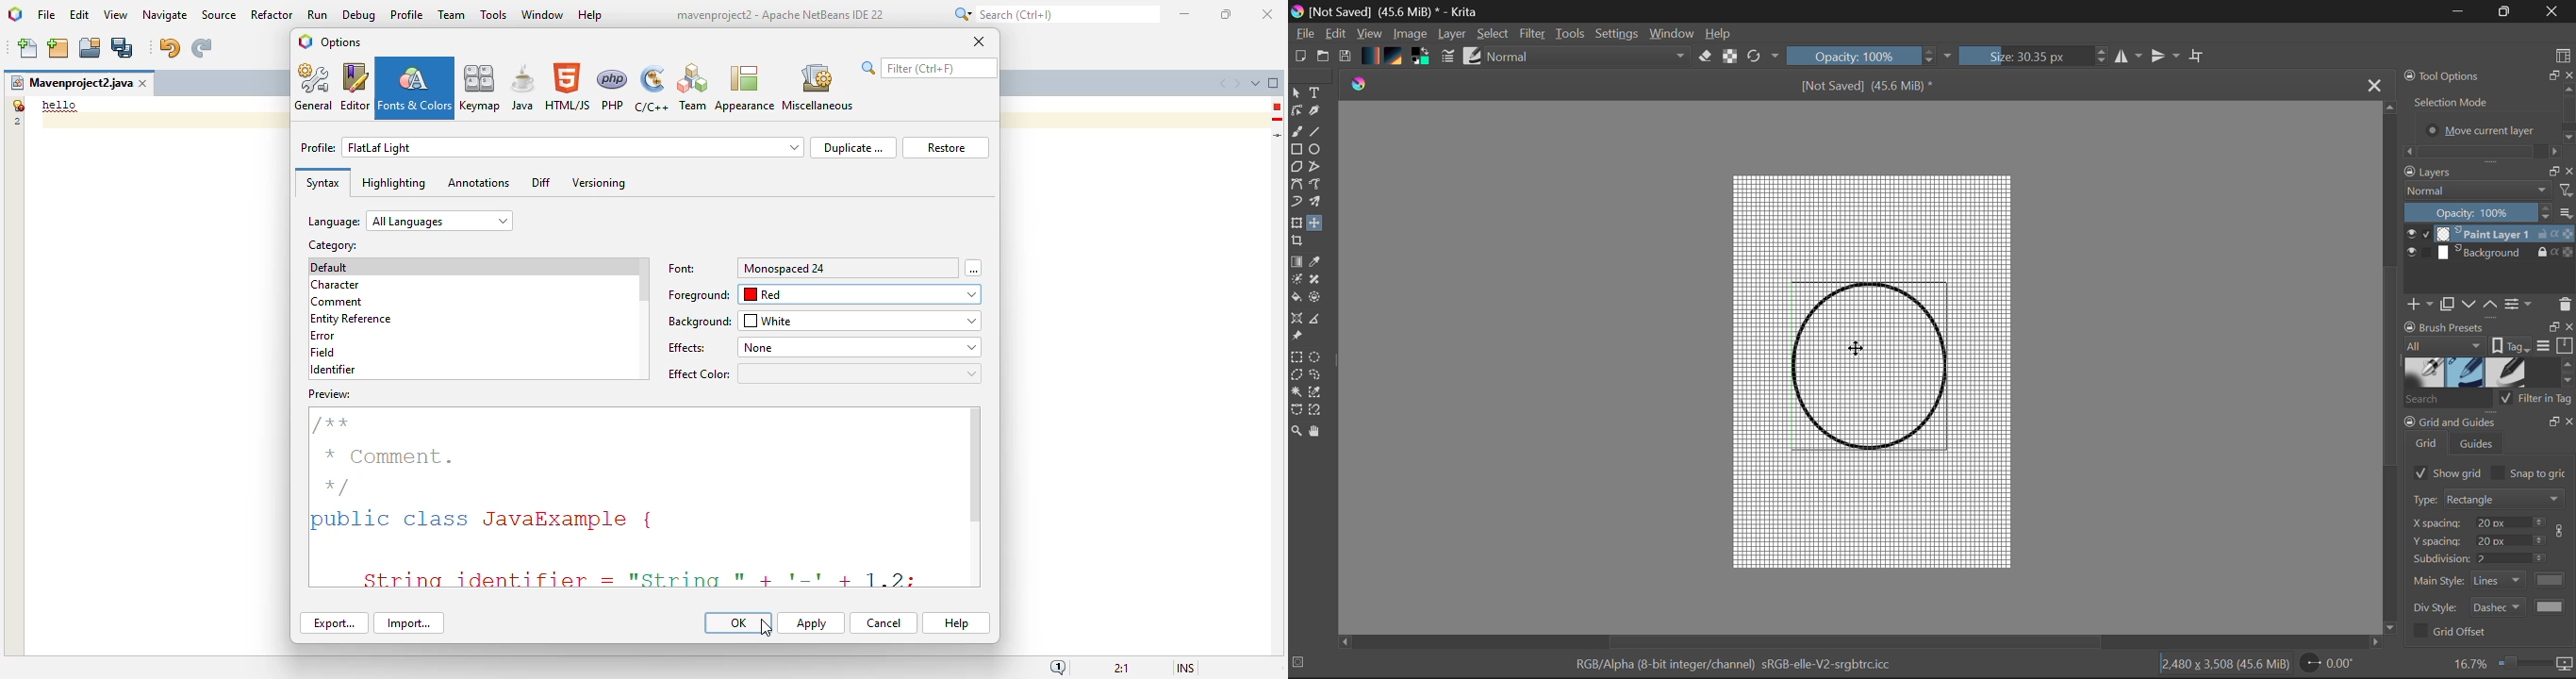  What do you see at coordinates (1120, 667) in the screenshot?
I see `magnification ratio` at bounding box center [1120, 667].